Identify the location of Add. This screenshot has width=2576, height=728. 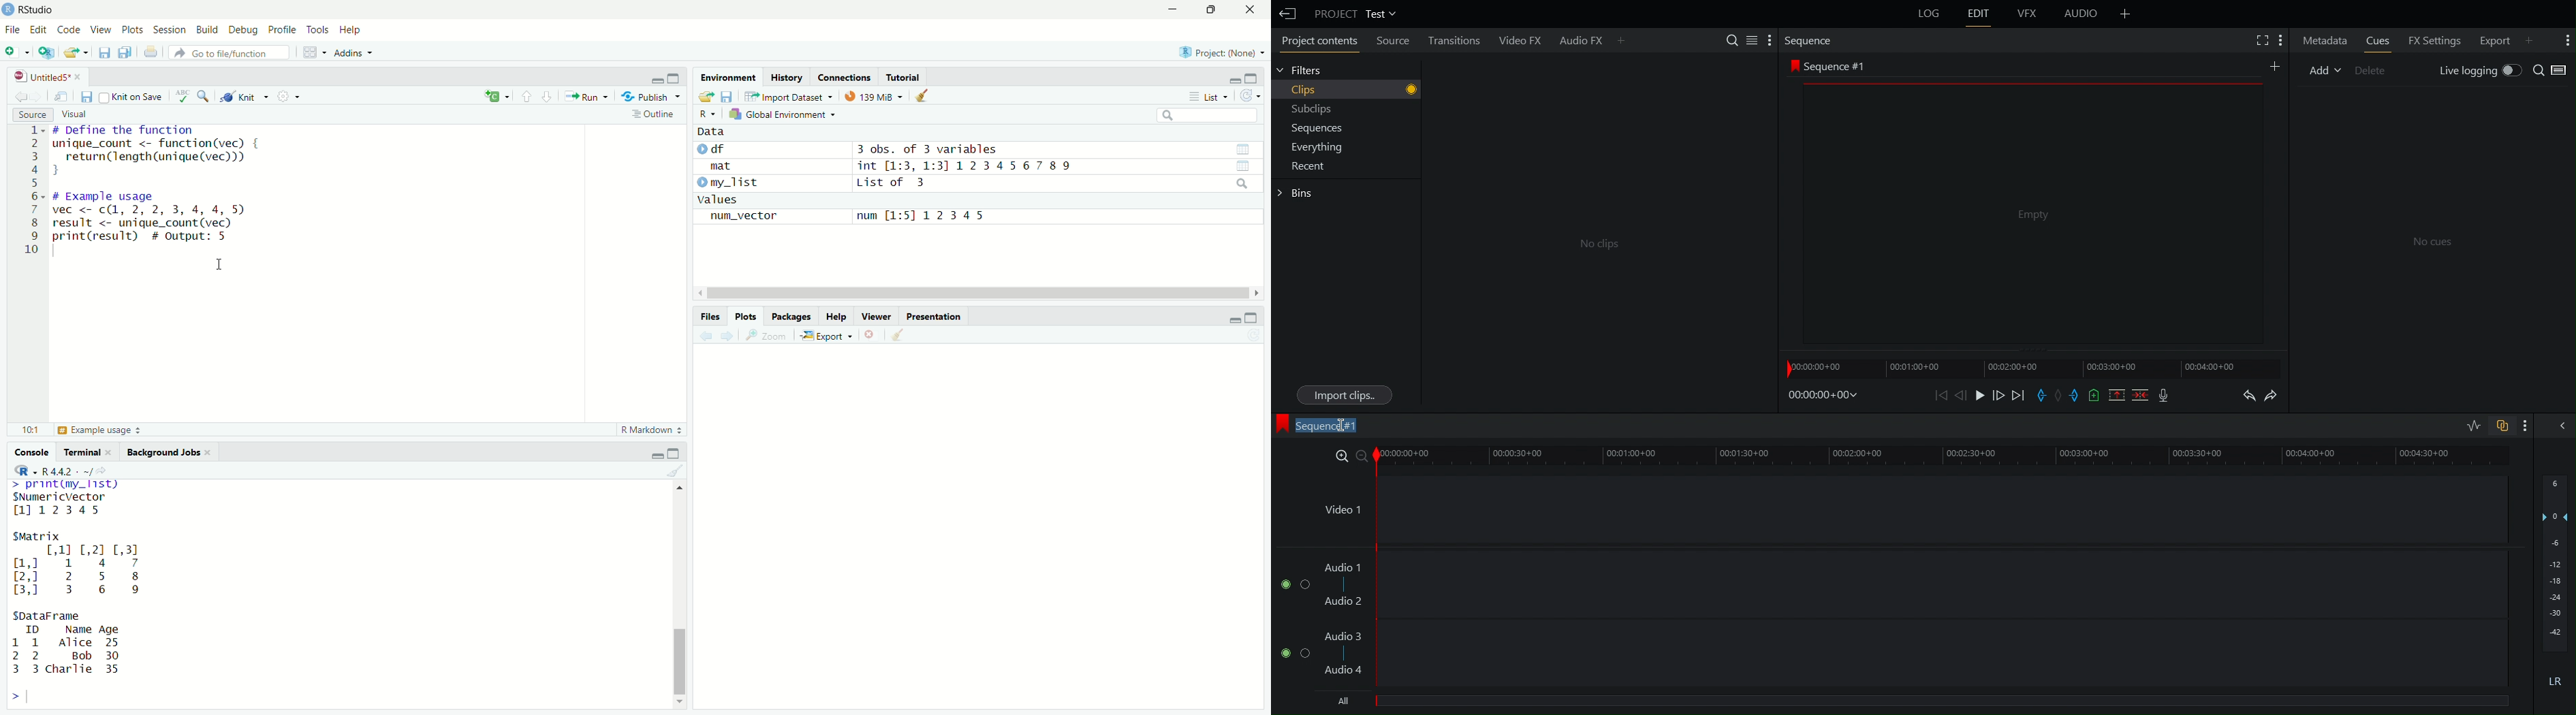
(2321, 72).